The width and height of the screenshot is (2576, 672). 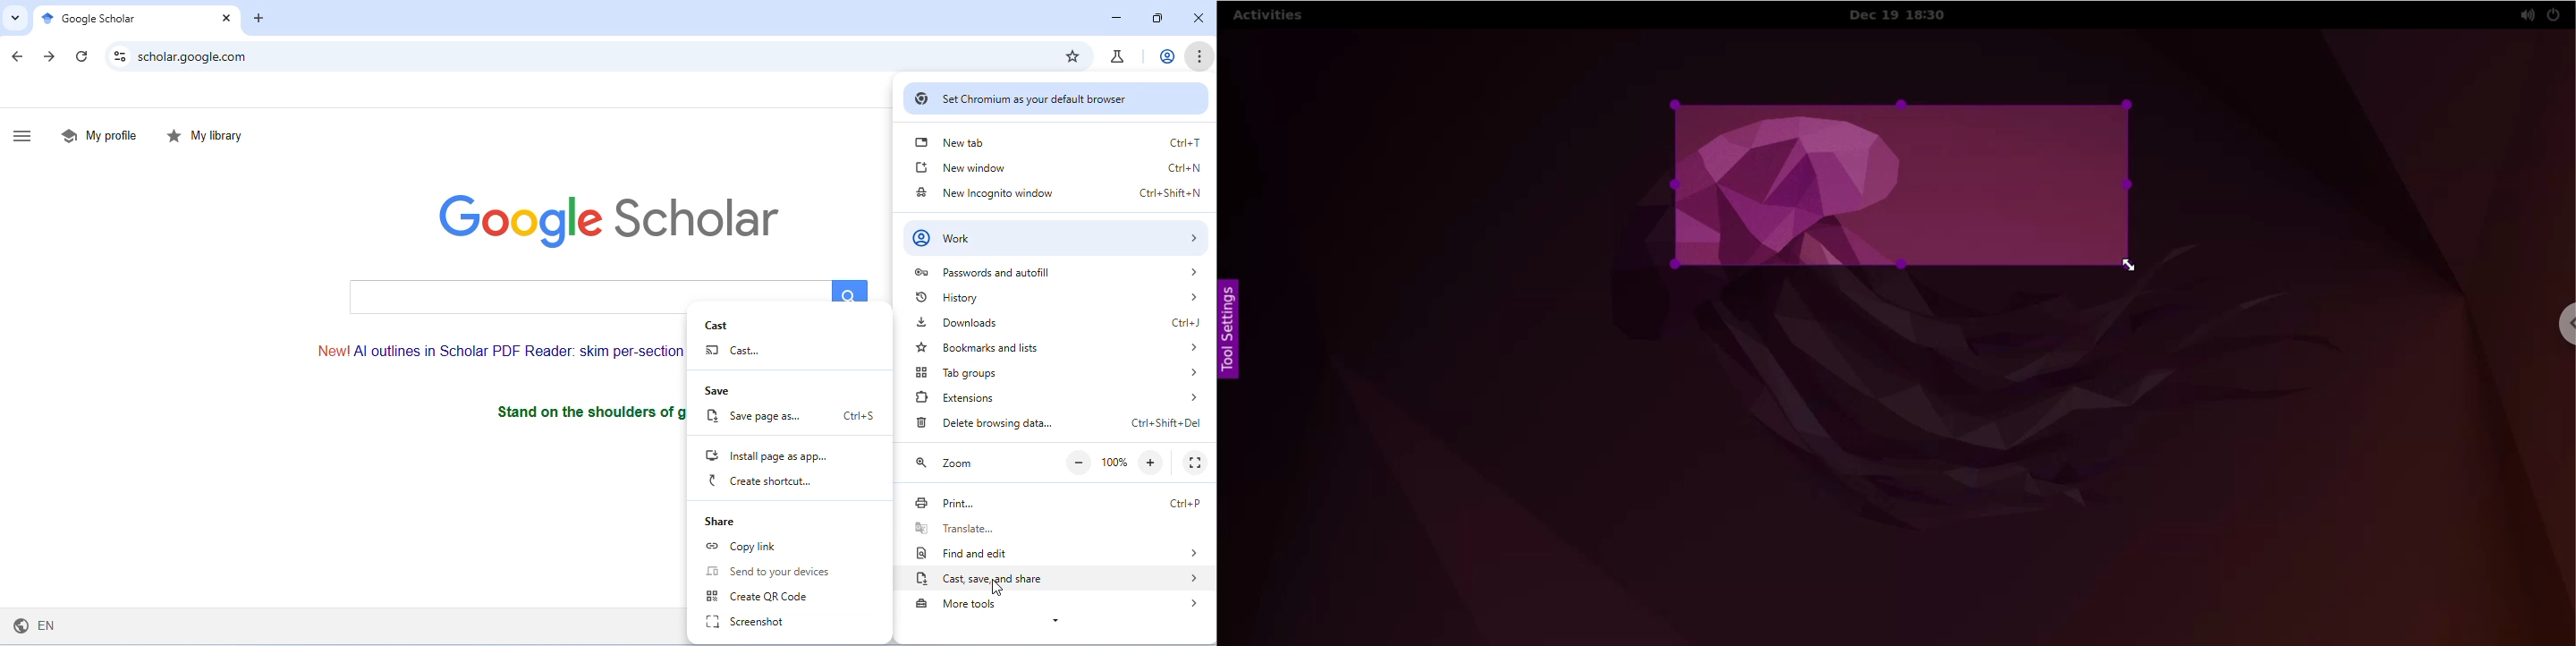 I want to click on find or edit, so click(x=1054, y=552).